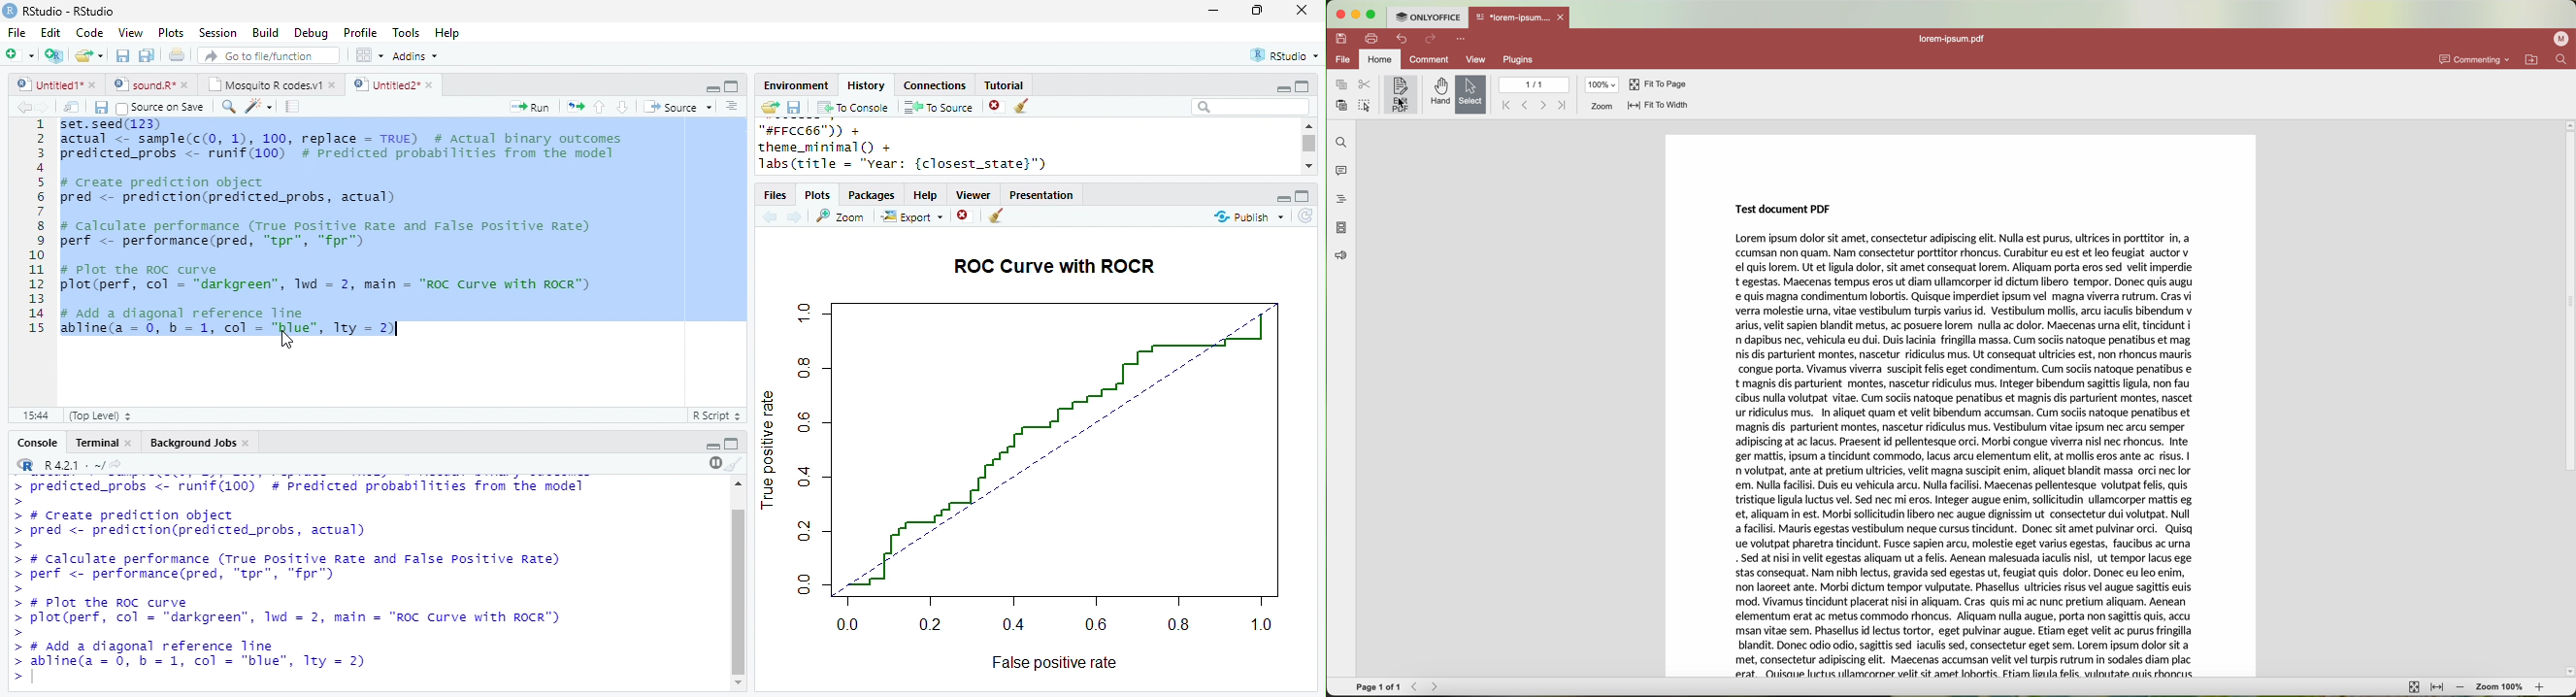  Describe the element at coordinates (1461, 39) in the screenshot. I see `customize quick access toolbar` at that location.